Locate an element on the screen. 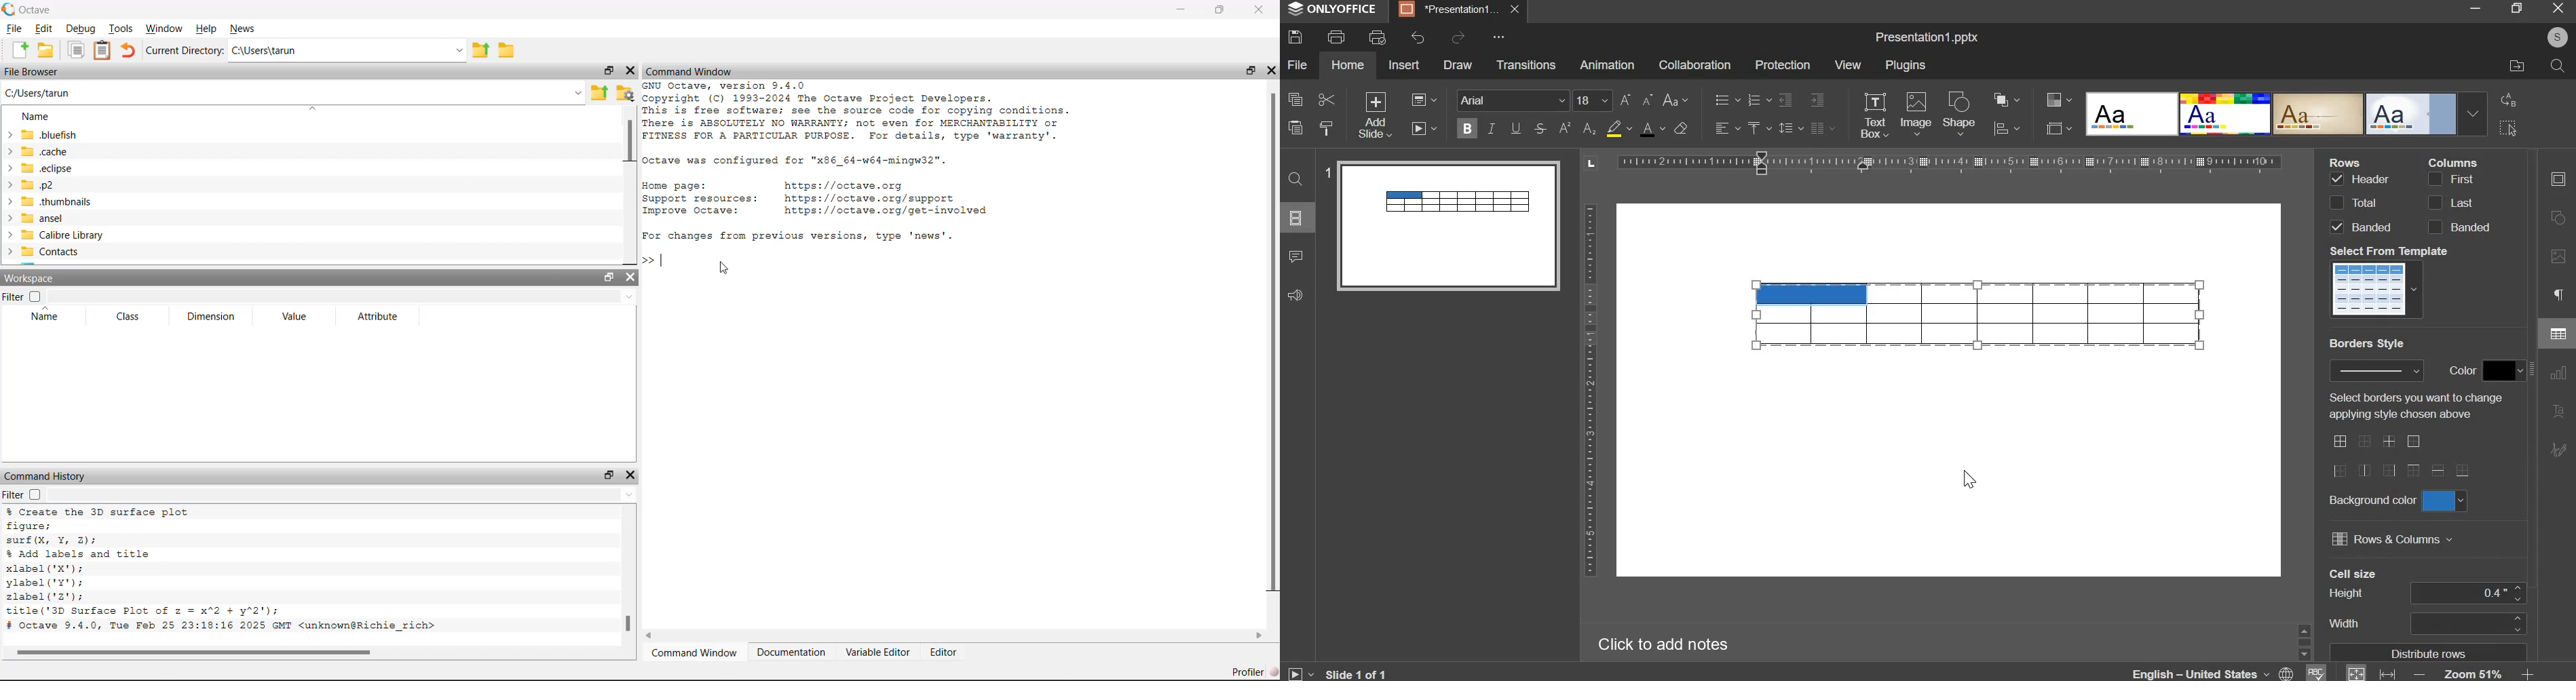  Home page: https: //octave.org
Support resources:  https://octave.org/support
Improve Octave: https: //octave.org/get-involved is located at coordinates (817, 198).